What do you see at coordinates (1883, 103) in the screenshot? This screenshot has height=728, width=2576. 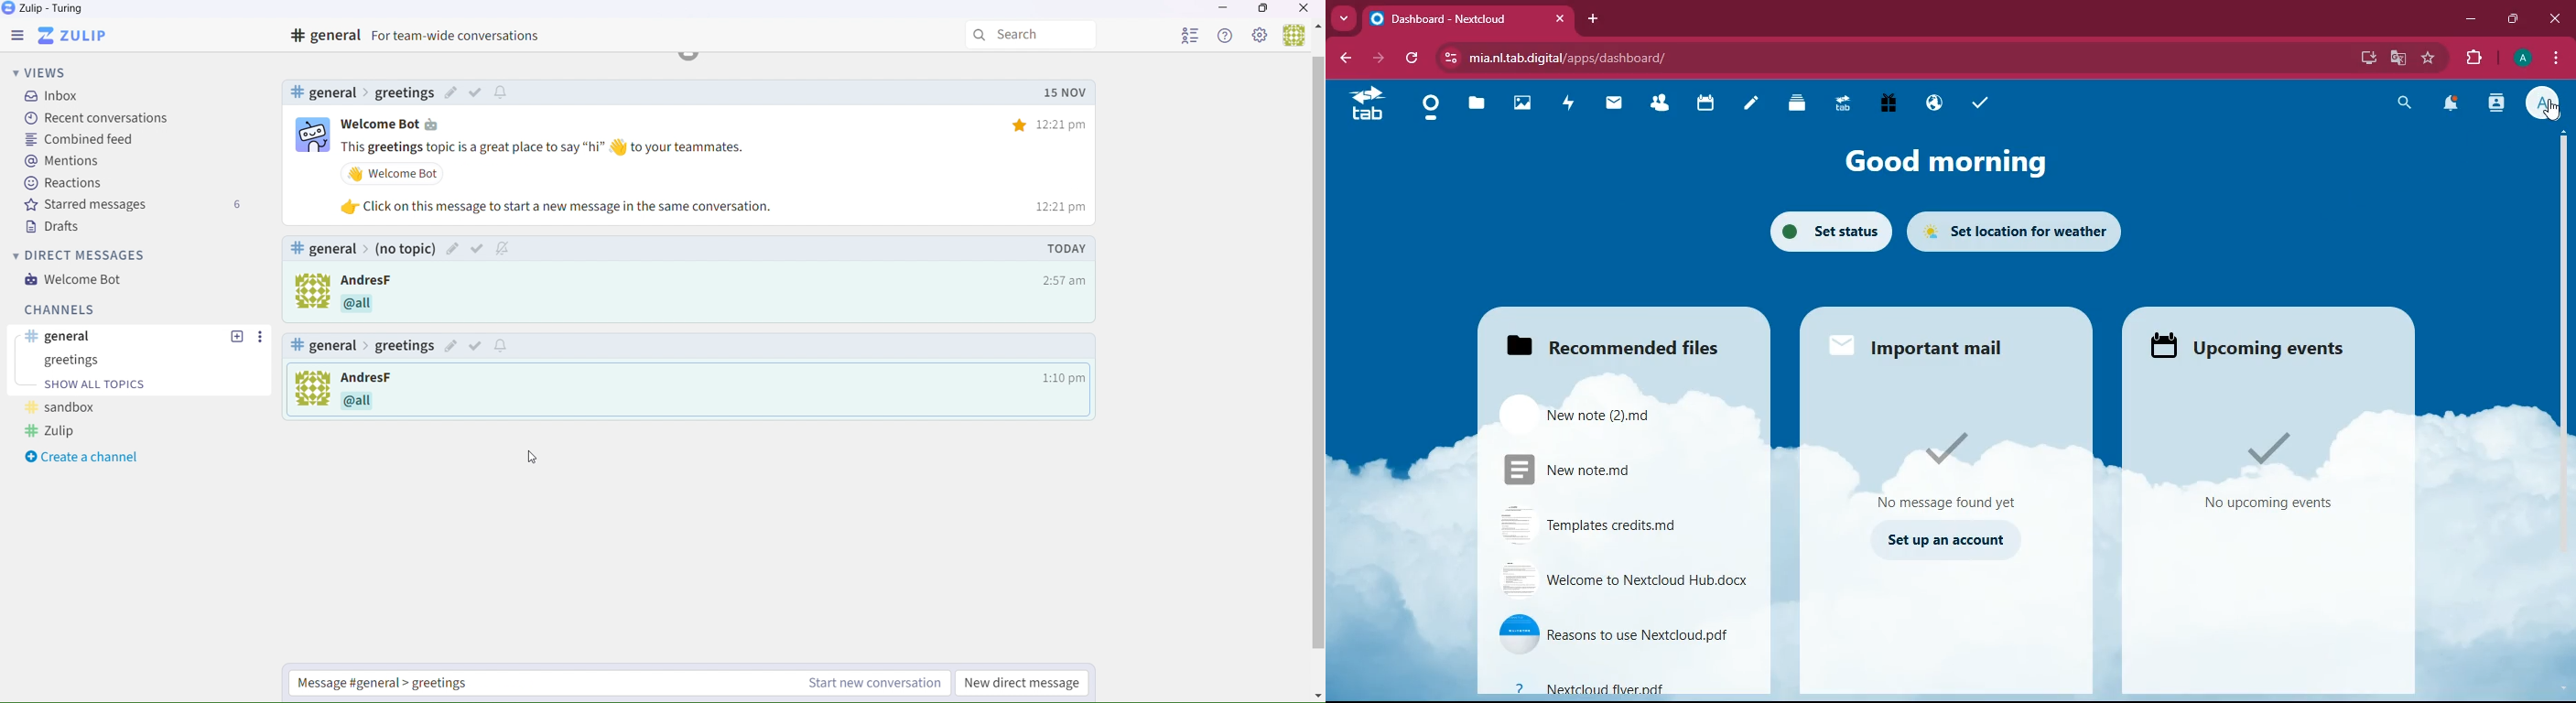 I see `gift` at bounding box center [1883, 103].